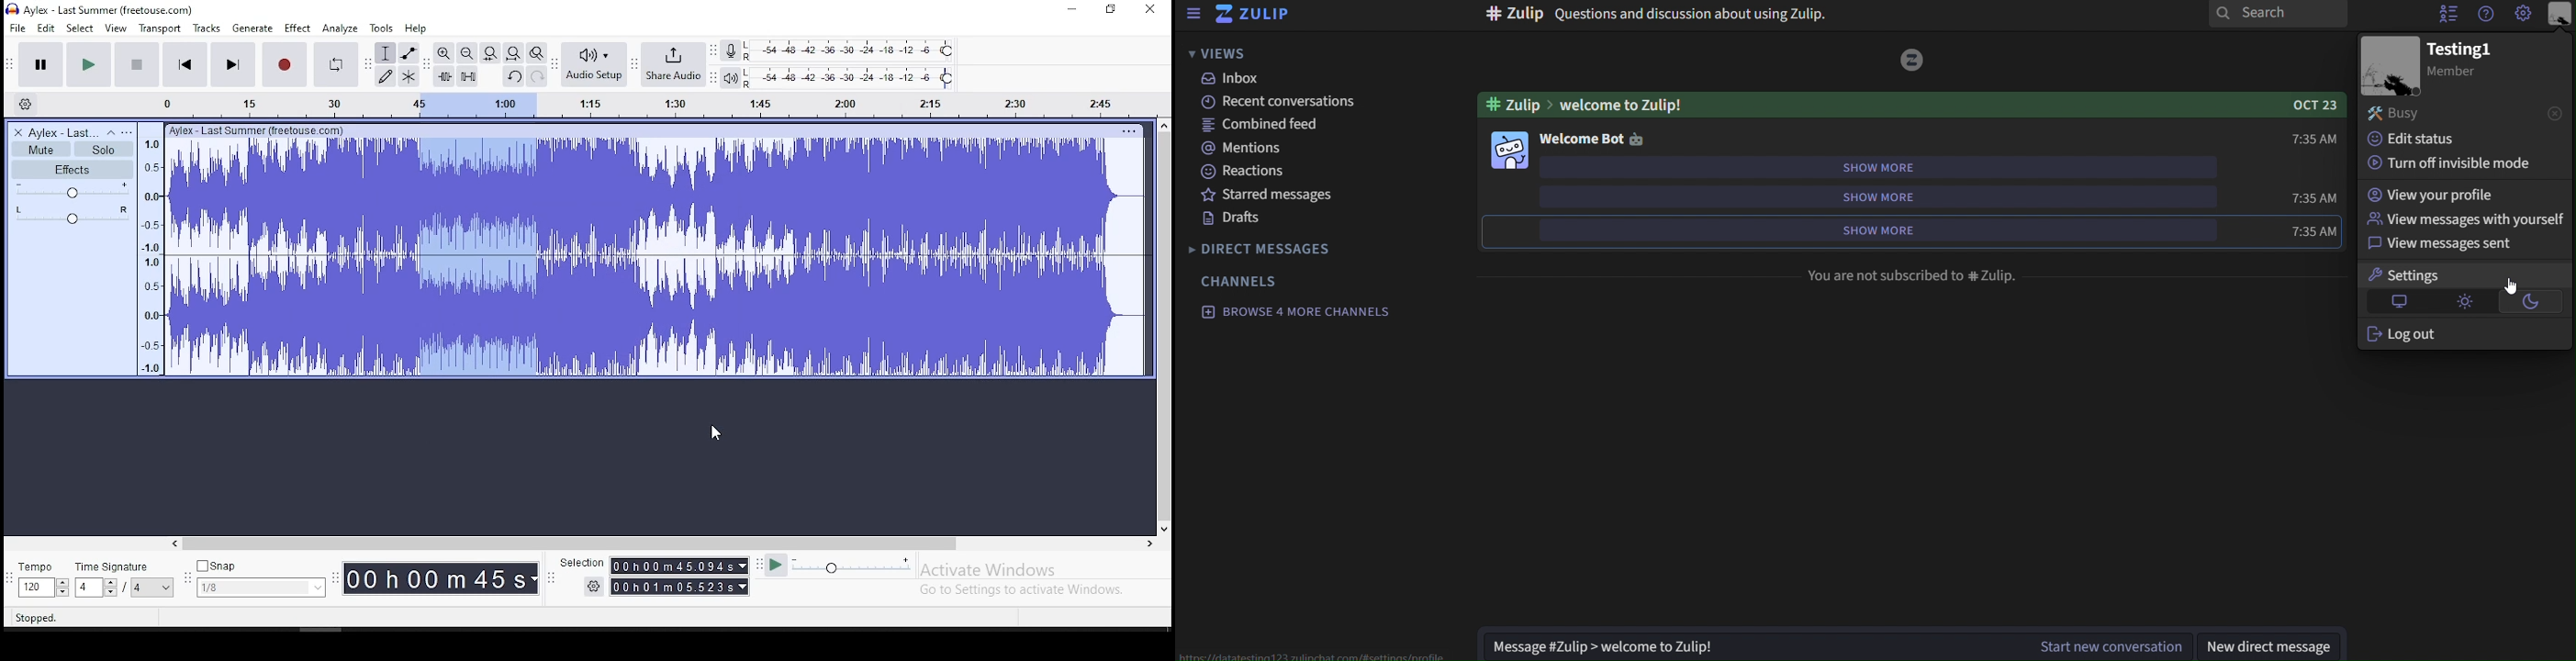 The height and width of the screenshot is (672, 2576). Describe the element at coordinates (137, 64) in the screenshot. I see `stop` at that location.